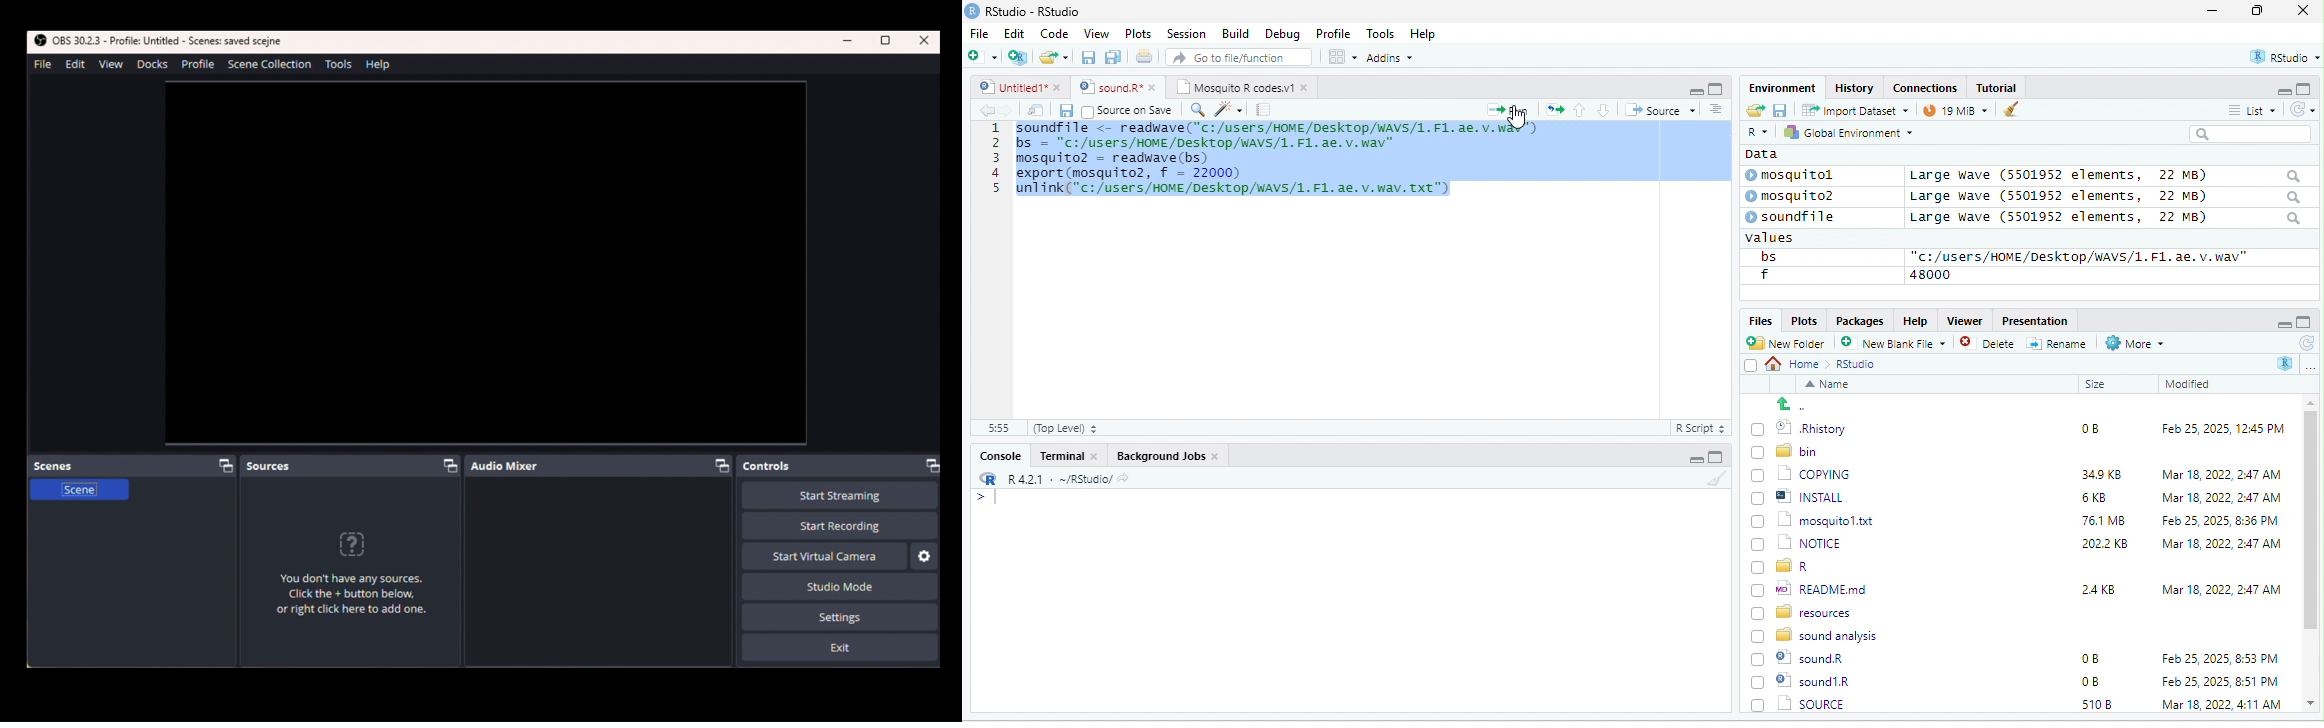  Describe the element at coordinates (2216, 520) in the screenshot. I see `Feb 25, 2025, 8:36 PM` at that location.